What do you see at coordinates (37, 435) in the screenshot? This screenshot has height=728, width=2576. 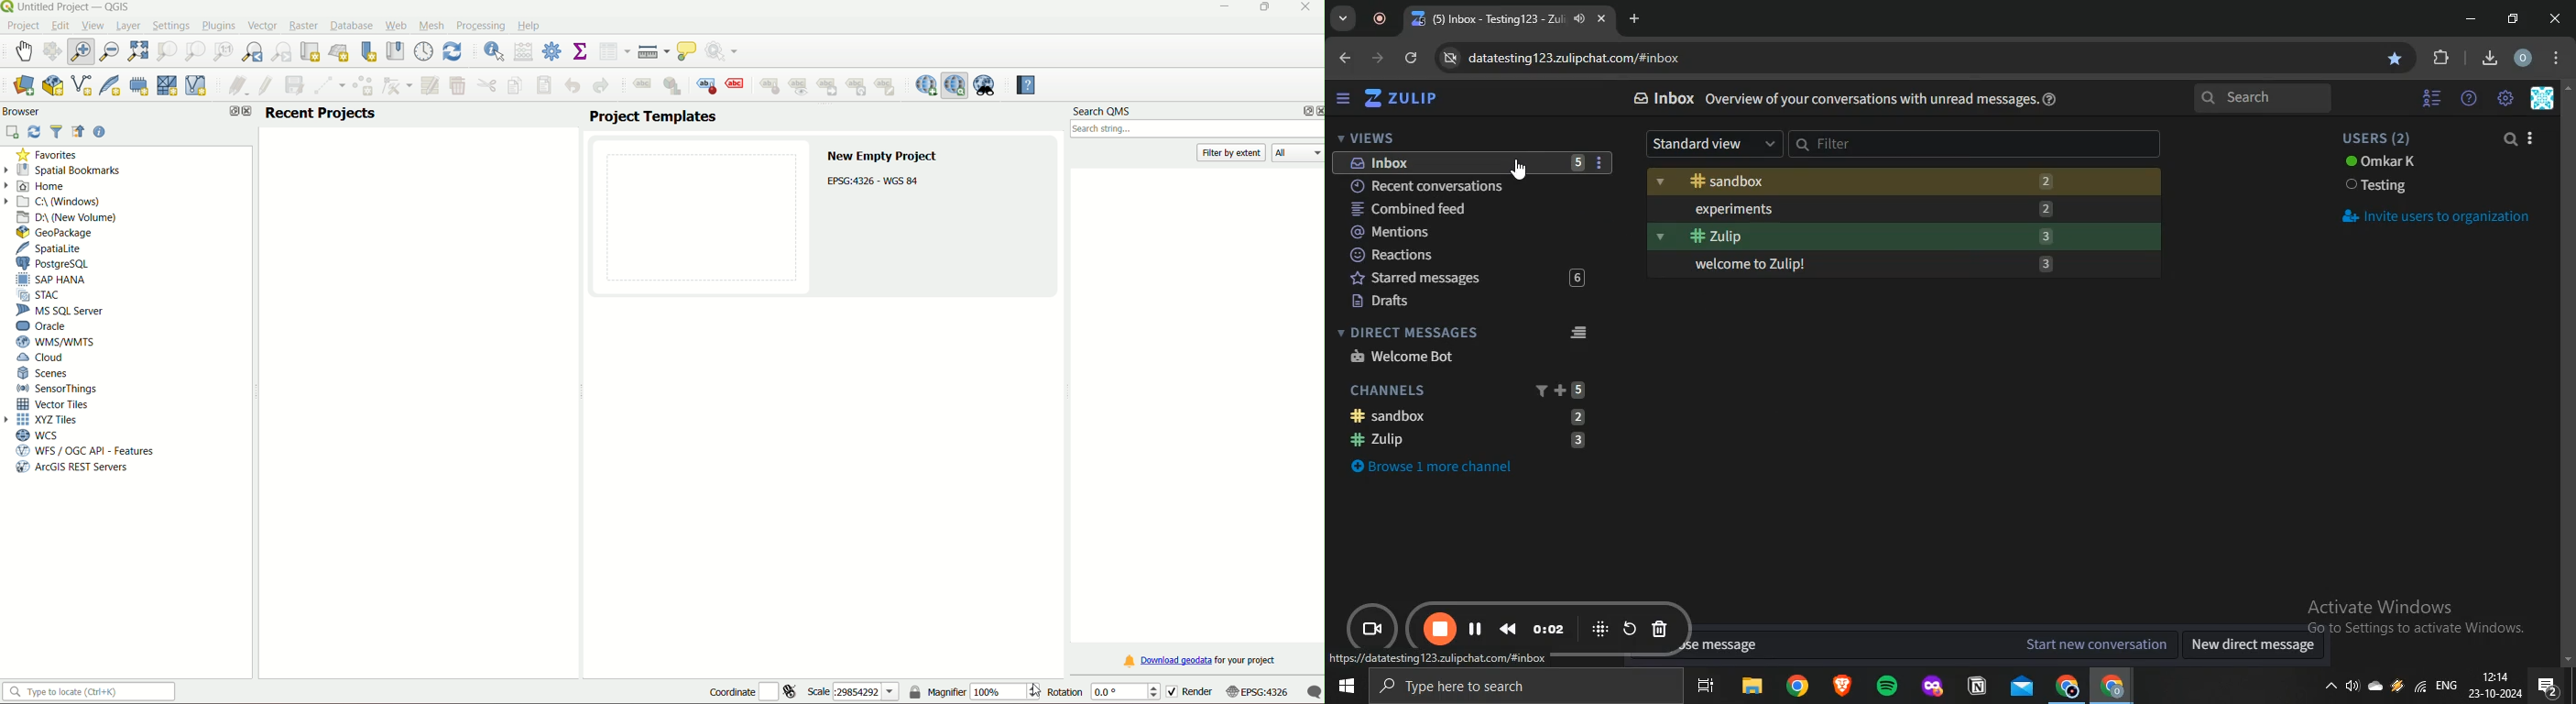 I see `WCS` at bounding box center [37, 435].